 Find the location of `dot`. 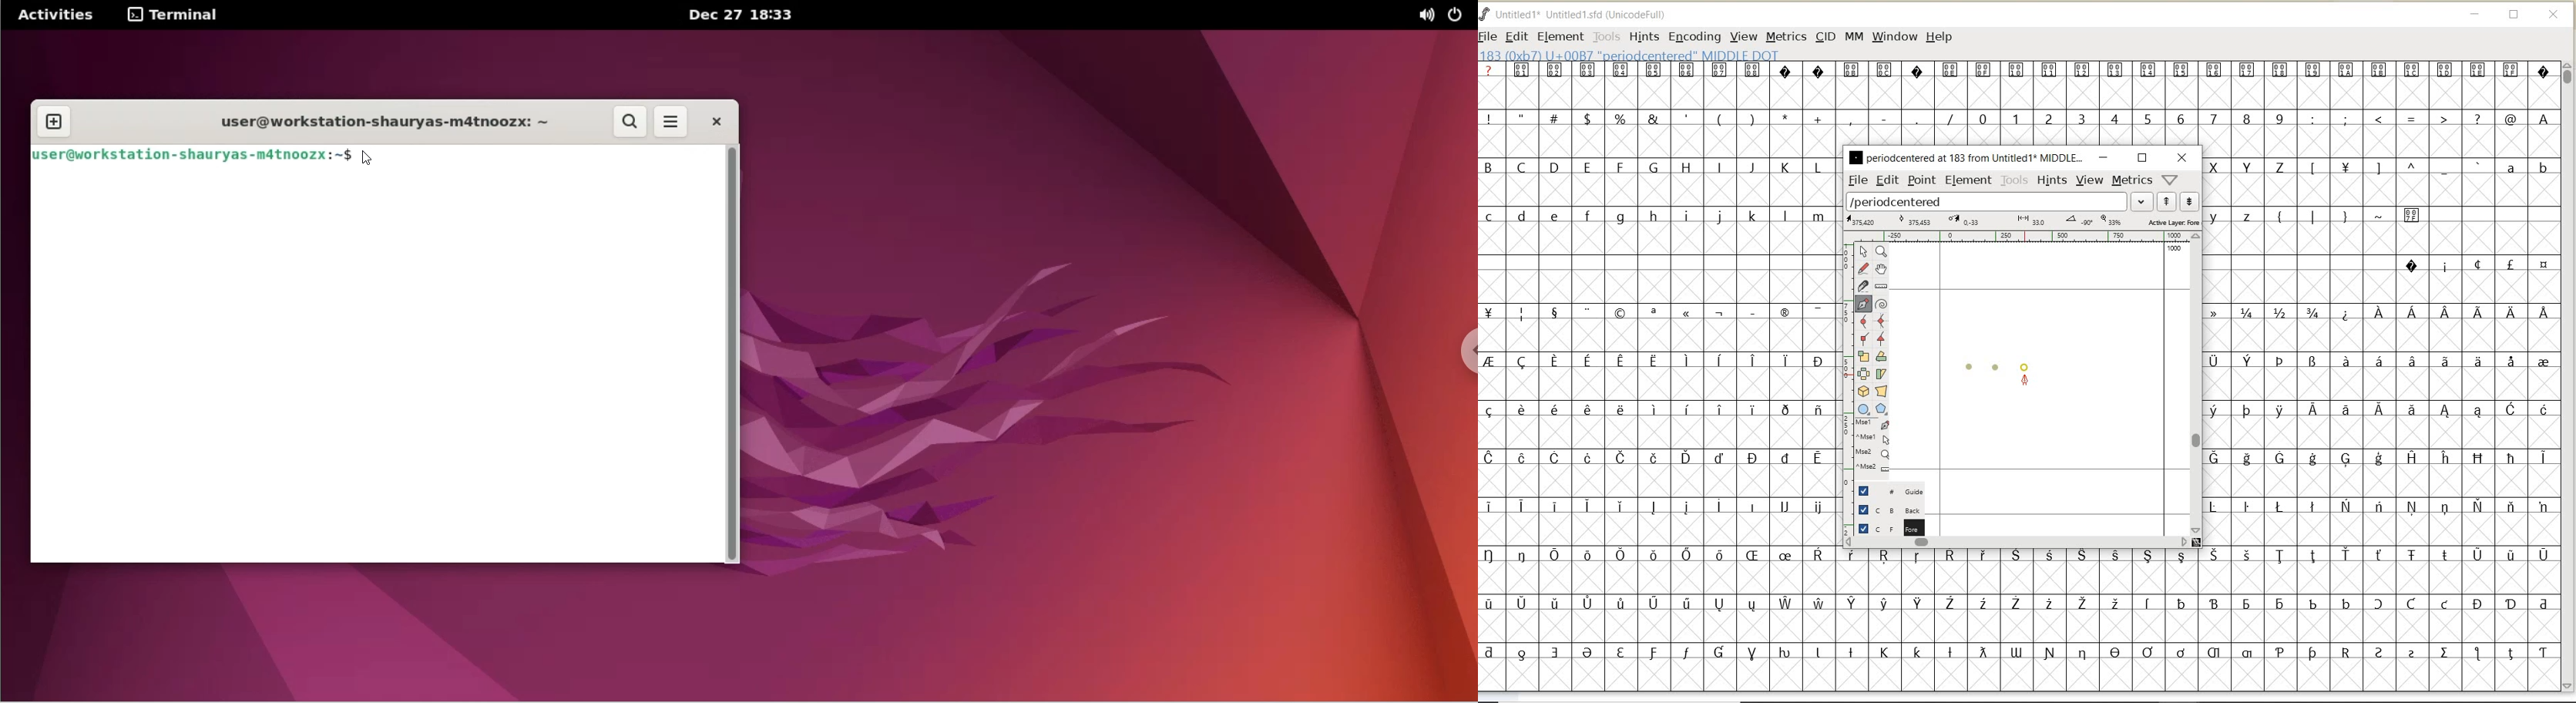

dot is located at coordinates (1969, 365).